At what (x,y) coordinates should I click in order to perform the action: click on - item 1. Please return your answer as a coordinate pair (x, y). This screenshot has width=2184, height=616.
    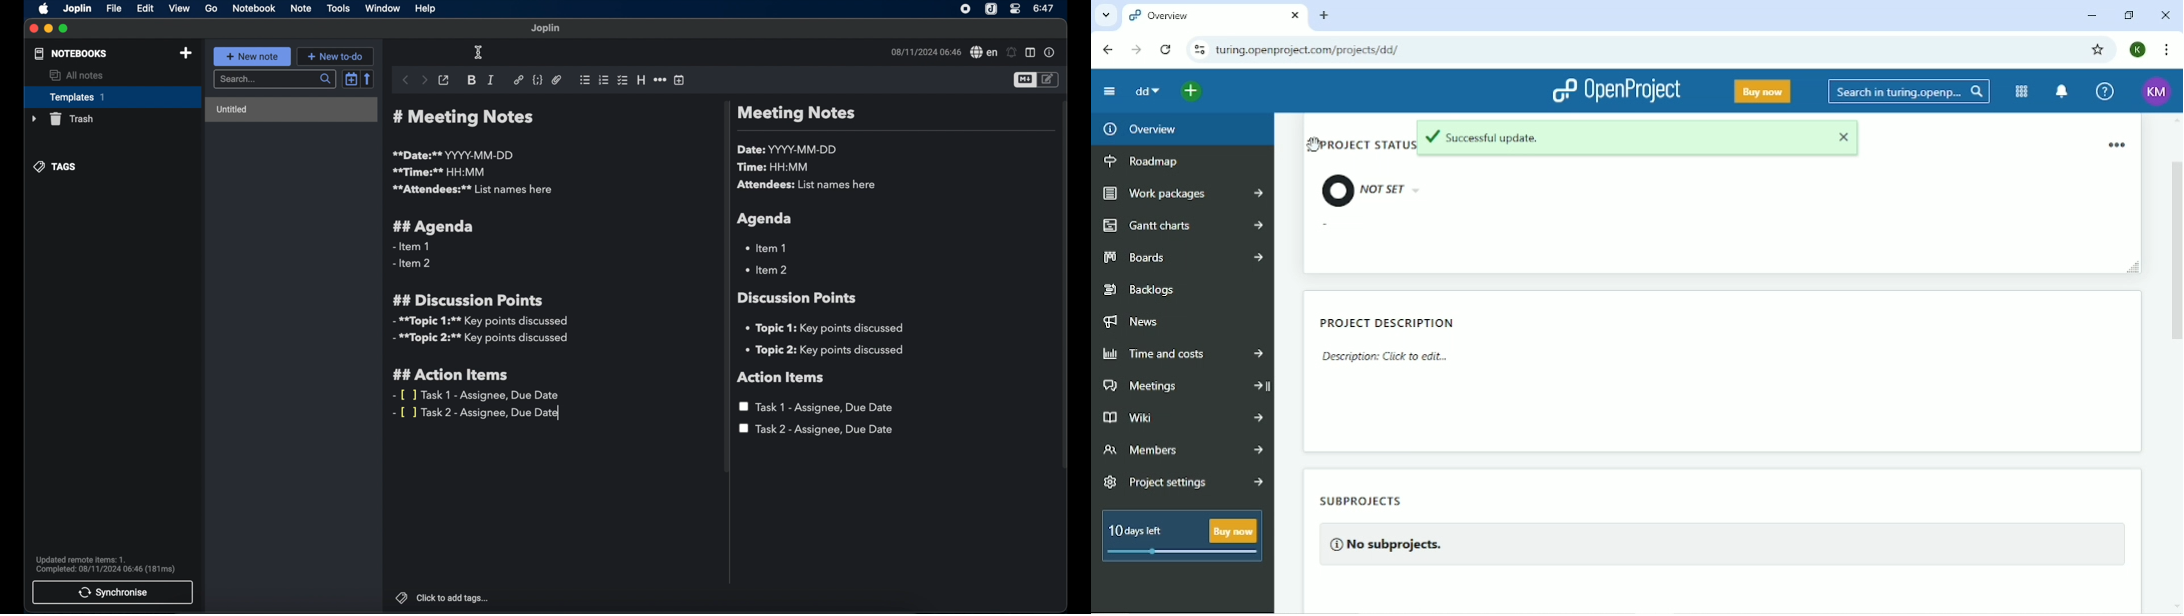
    Looking at the image, I should click on (410, 247).